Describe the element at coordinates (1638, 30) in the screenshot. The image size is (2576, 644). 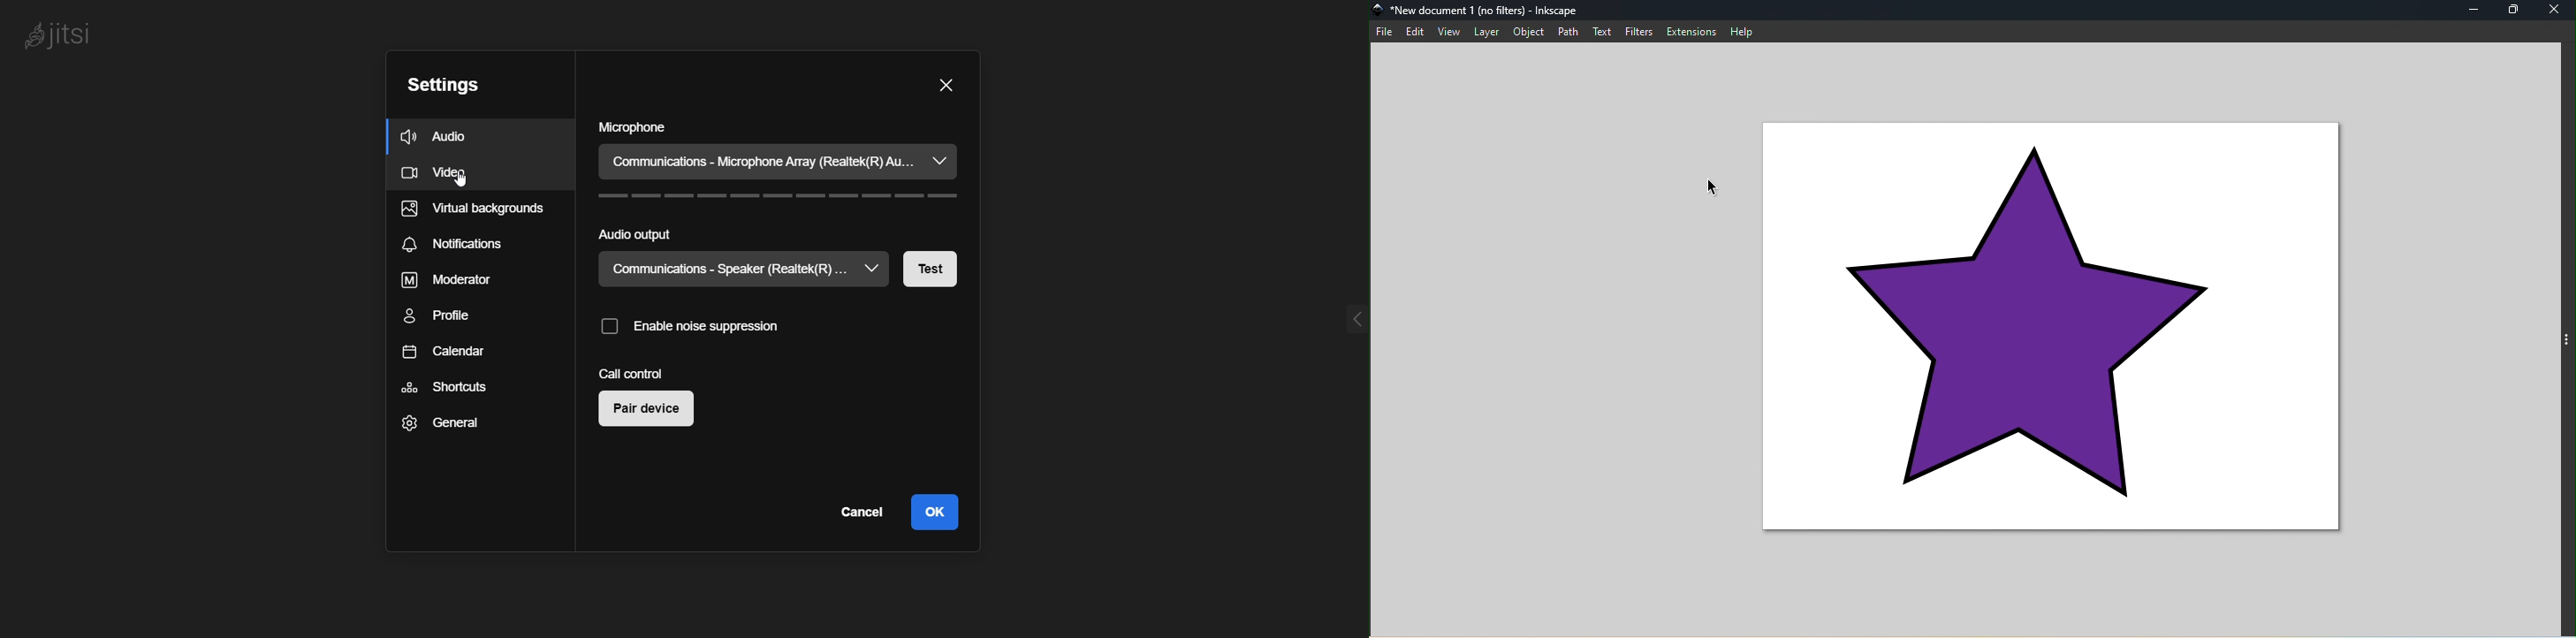
I see `Filters` at that location.